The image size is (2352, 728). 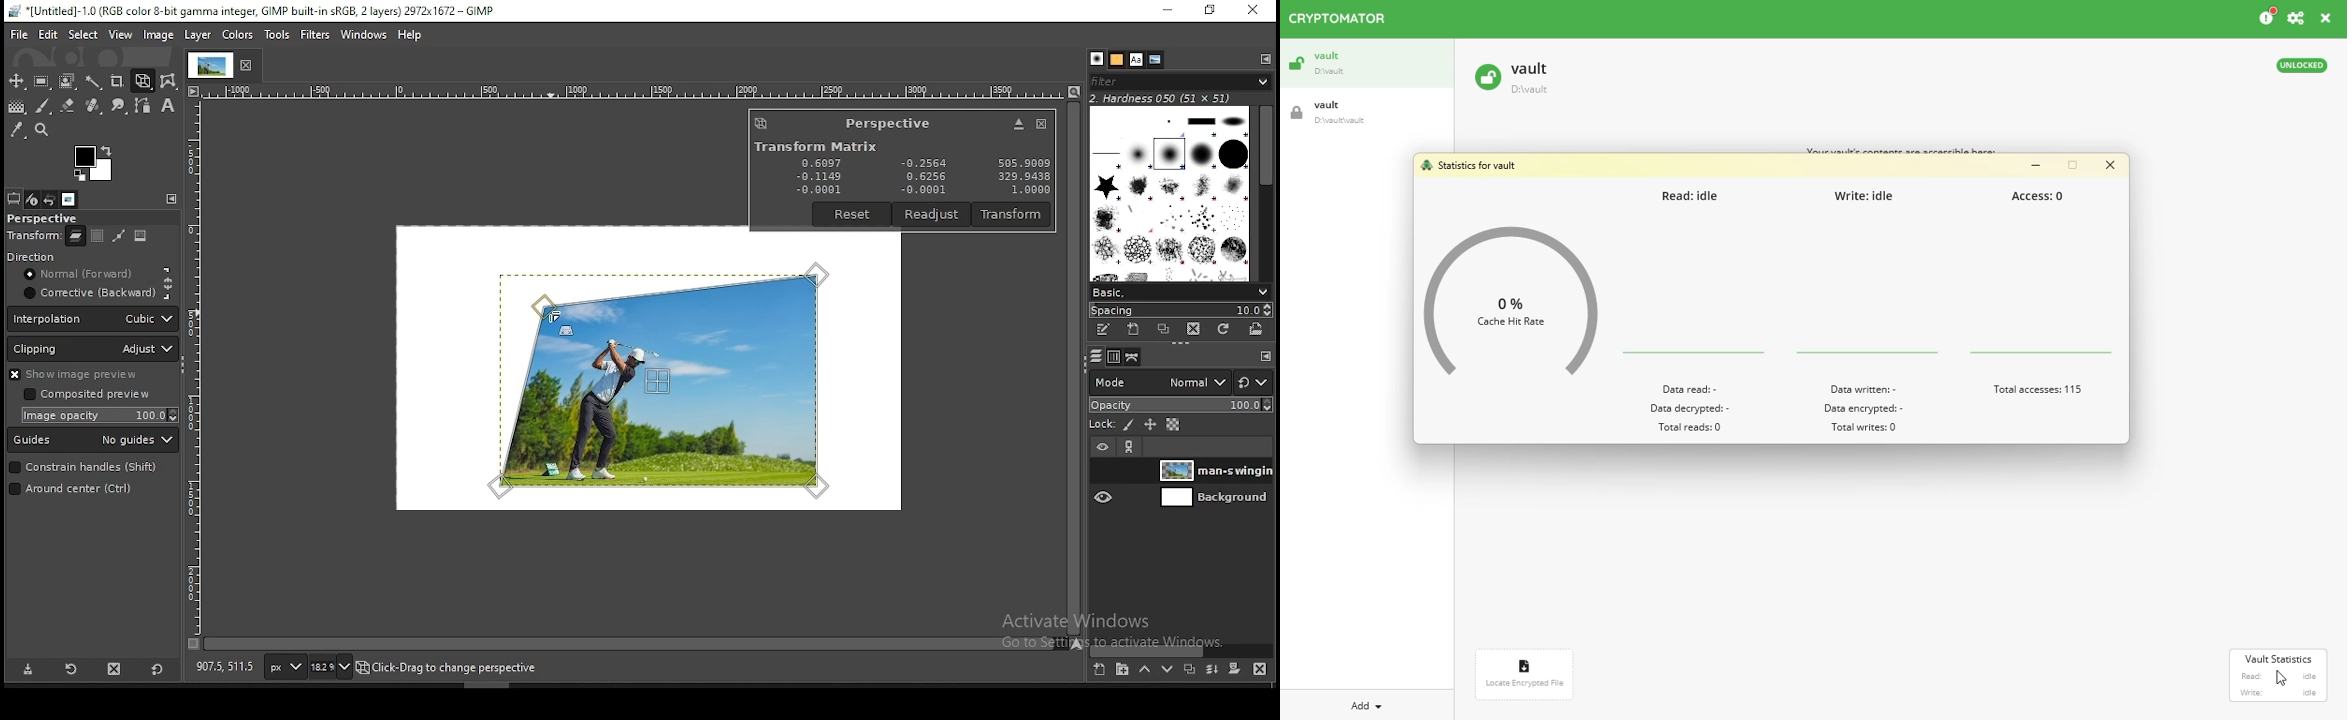 I want to click on restore tool preset, so click(x=70, y=669).